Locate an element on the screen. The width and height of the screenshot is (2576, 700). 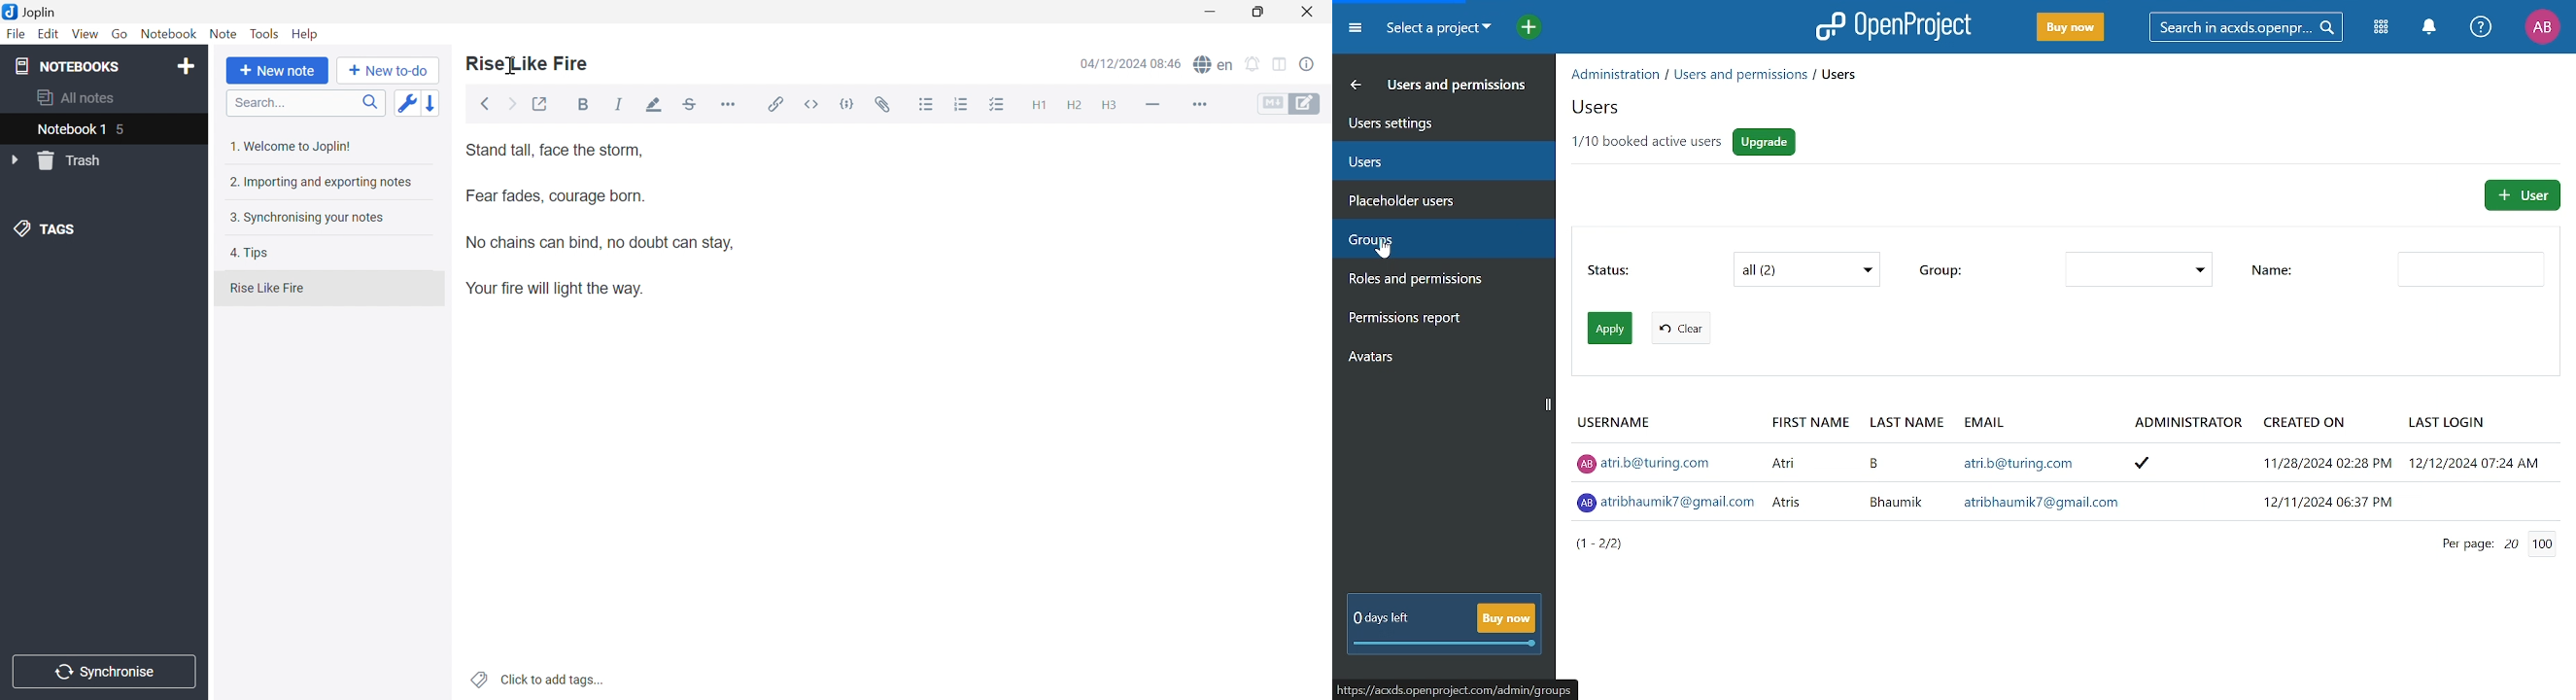
Users is located at coordinates (1602, 109).